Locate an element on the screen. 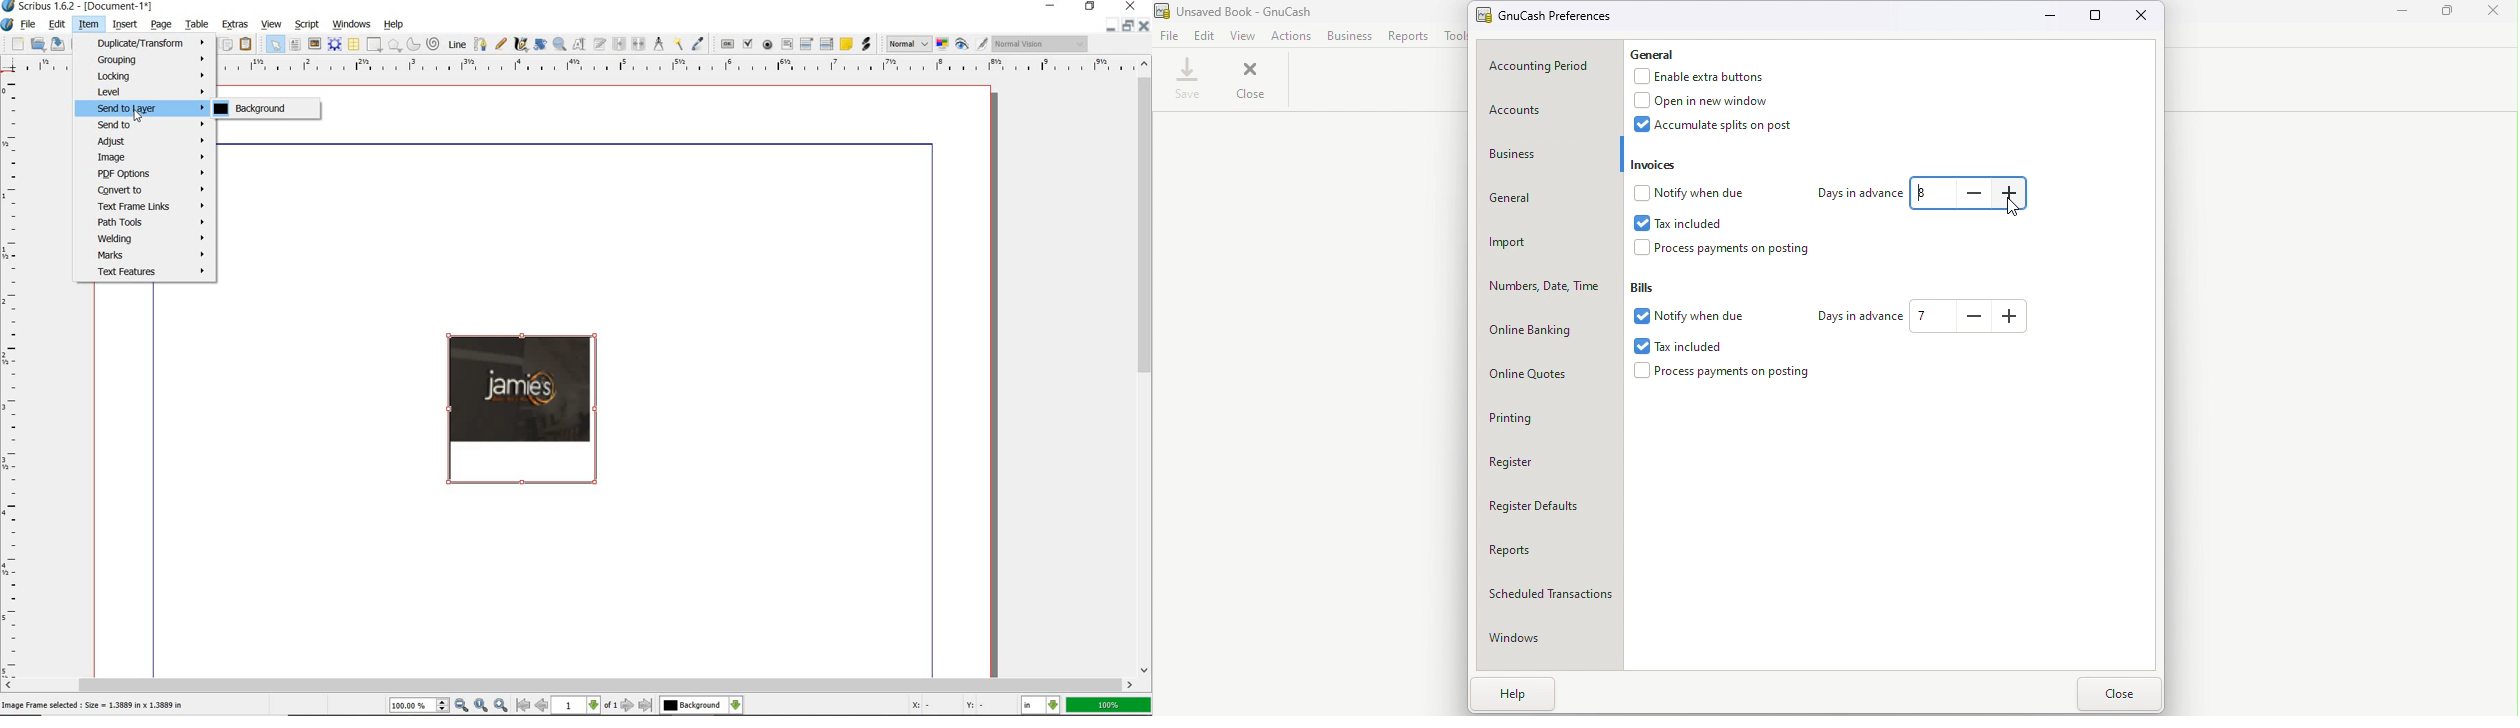 The width and height of the screenshot is (2520, 728). PDF Options is located at coordinates (145, 174).